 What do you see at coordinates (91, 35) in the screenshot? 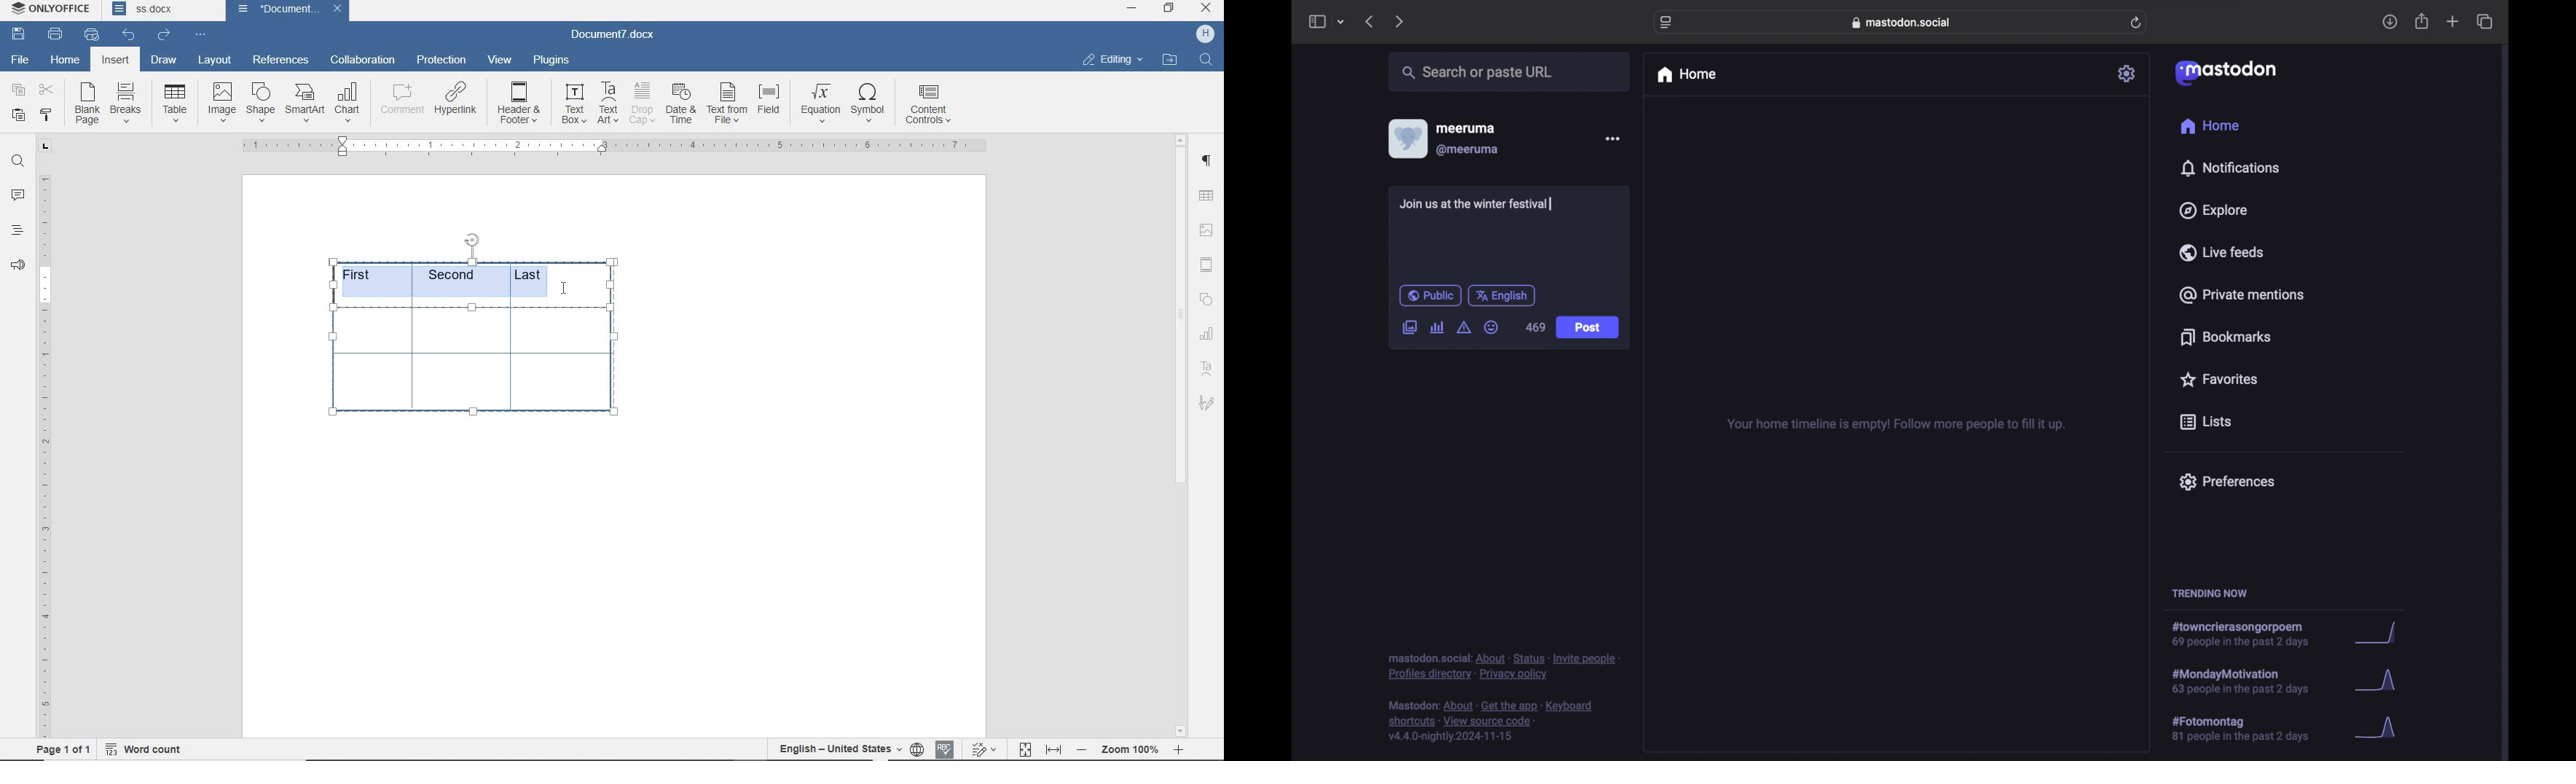
I see `quick print` at bounding box center [91, 35].